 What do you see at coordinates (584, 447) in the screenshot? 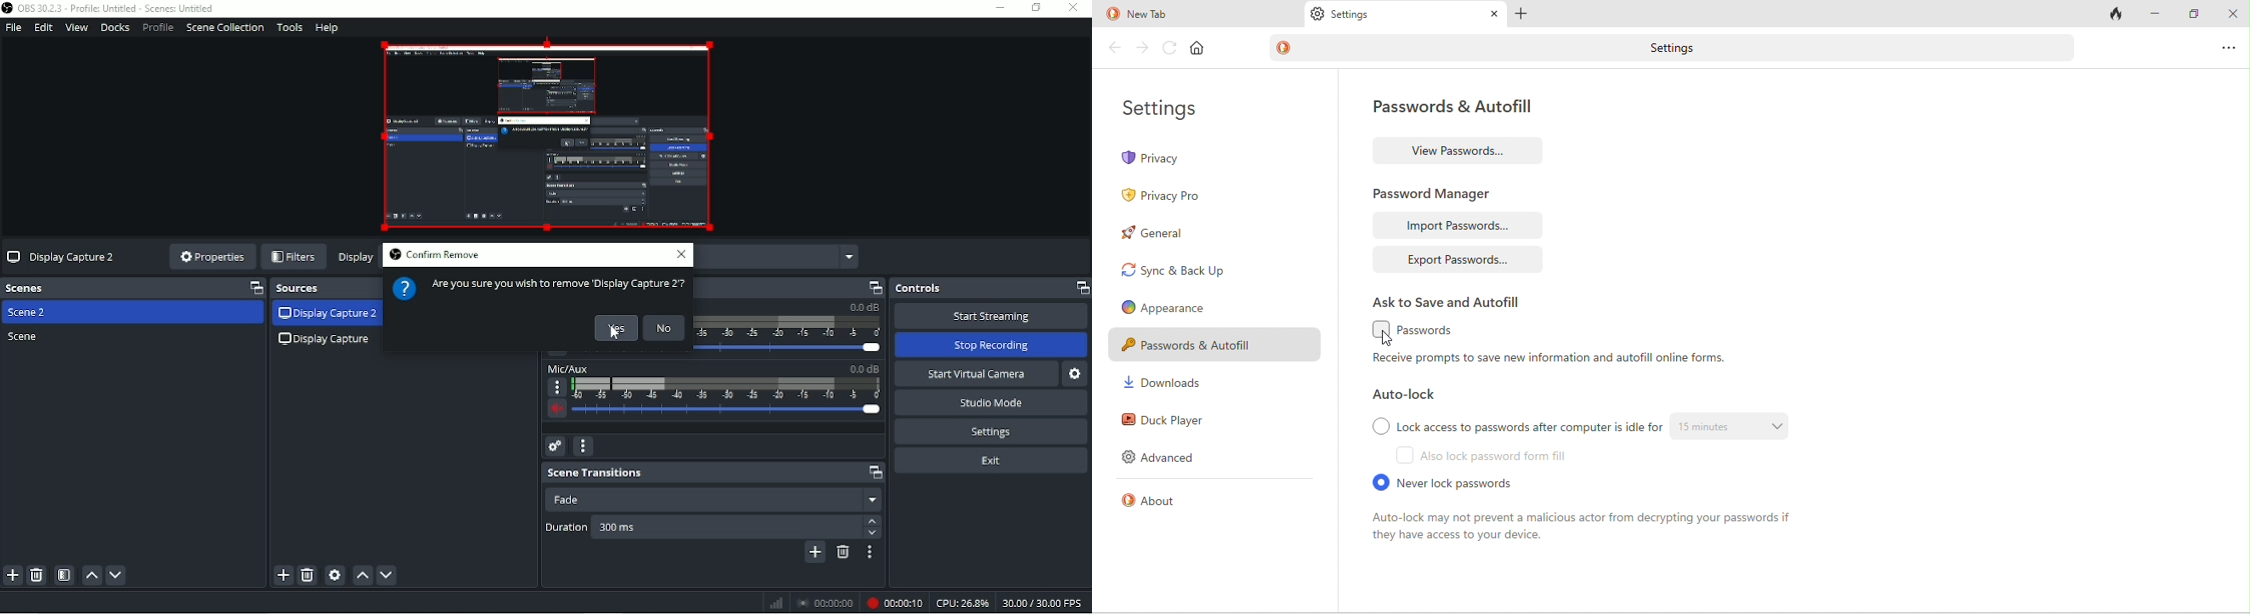
I see `Audio mixer menu` at bounding box center [584, 447].